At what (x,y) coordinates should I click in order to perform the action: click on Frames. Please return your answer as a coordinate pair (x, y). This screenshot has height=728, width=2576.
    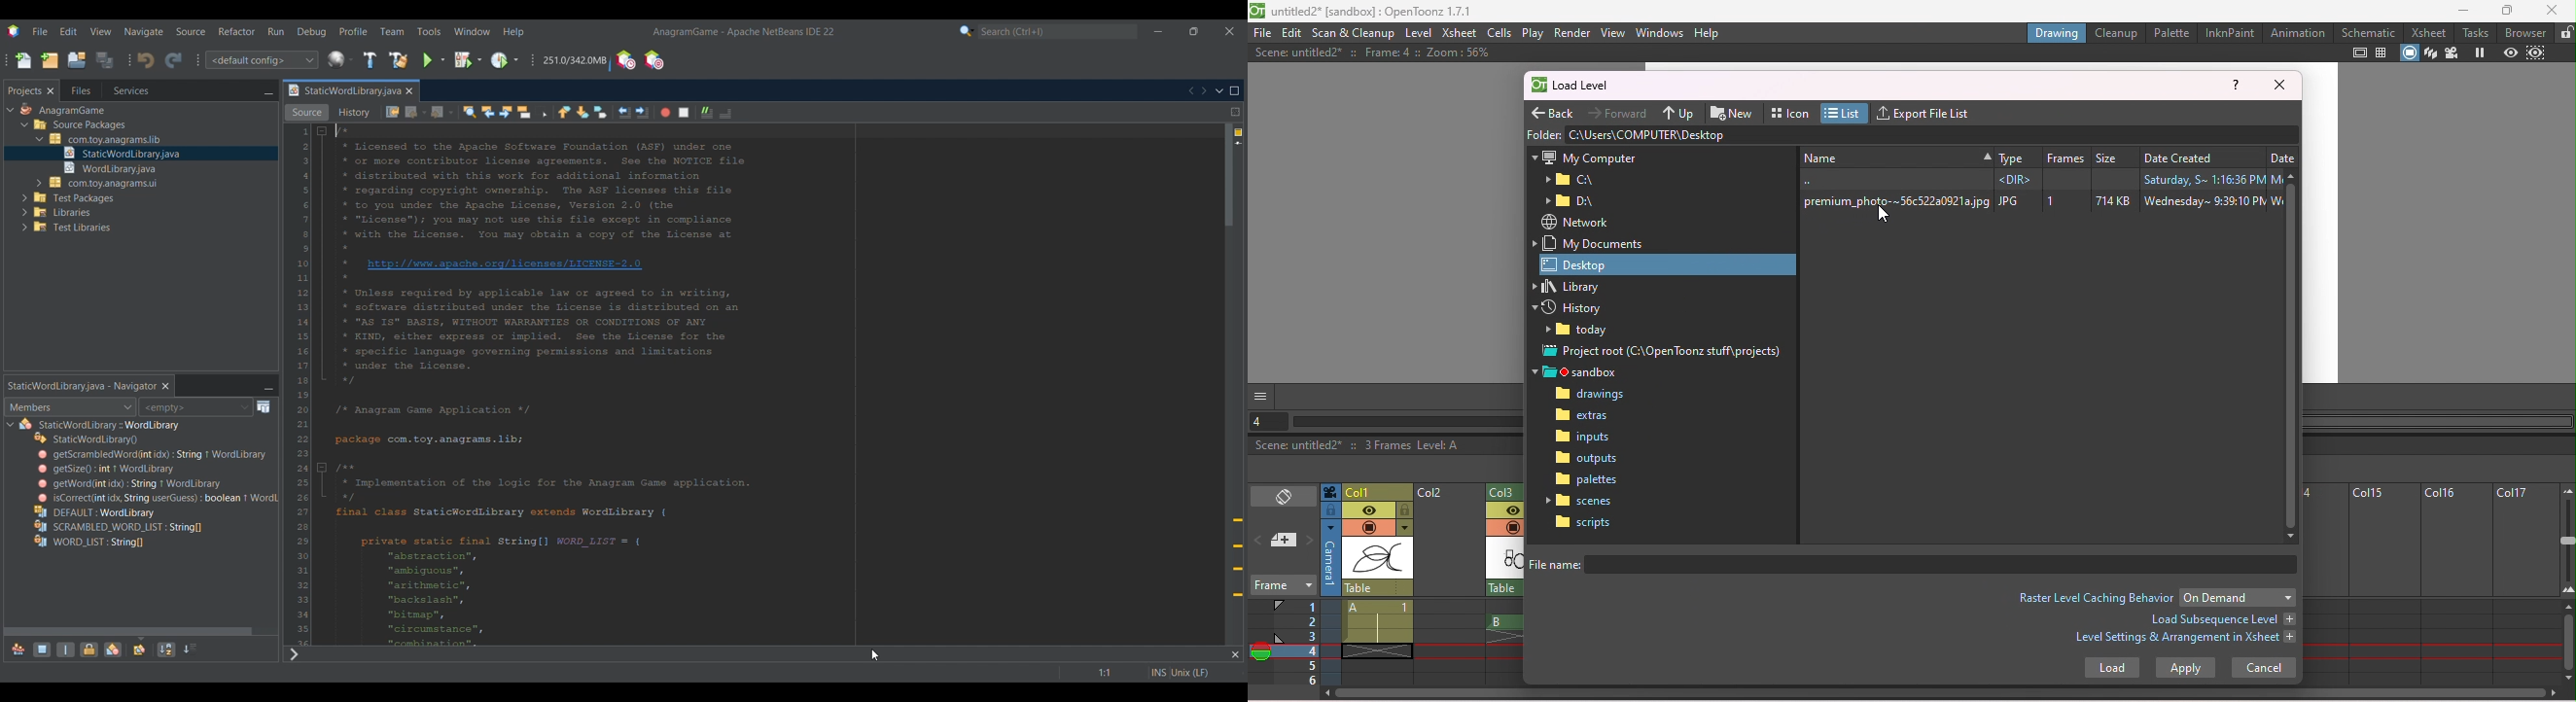
    Looking at the image, I should click on (1297, 642).